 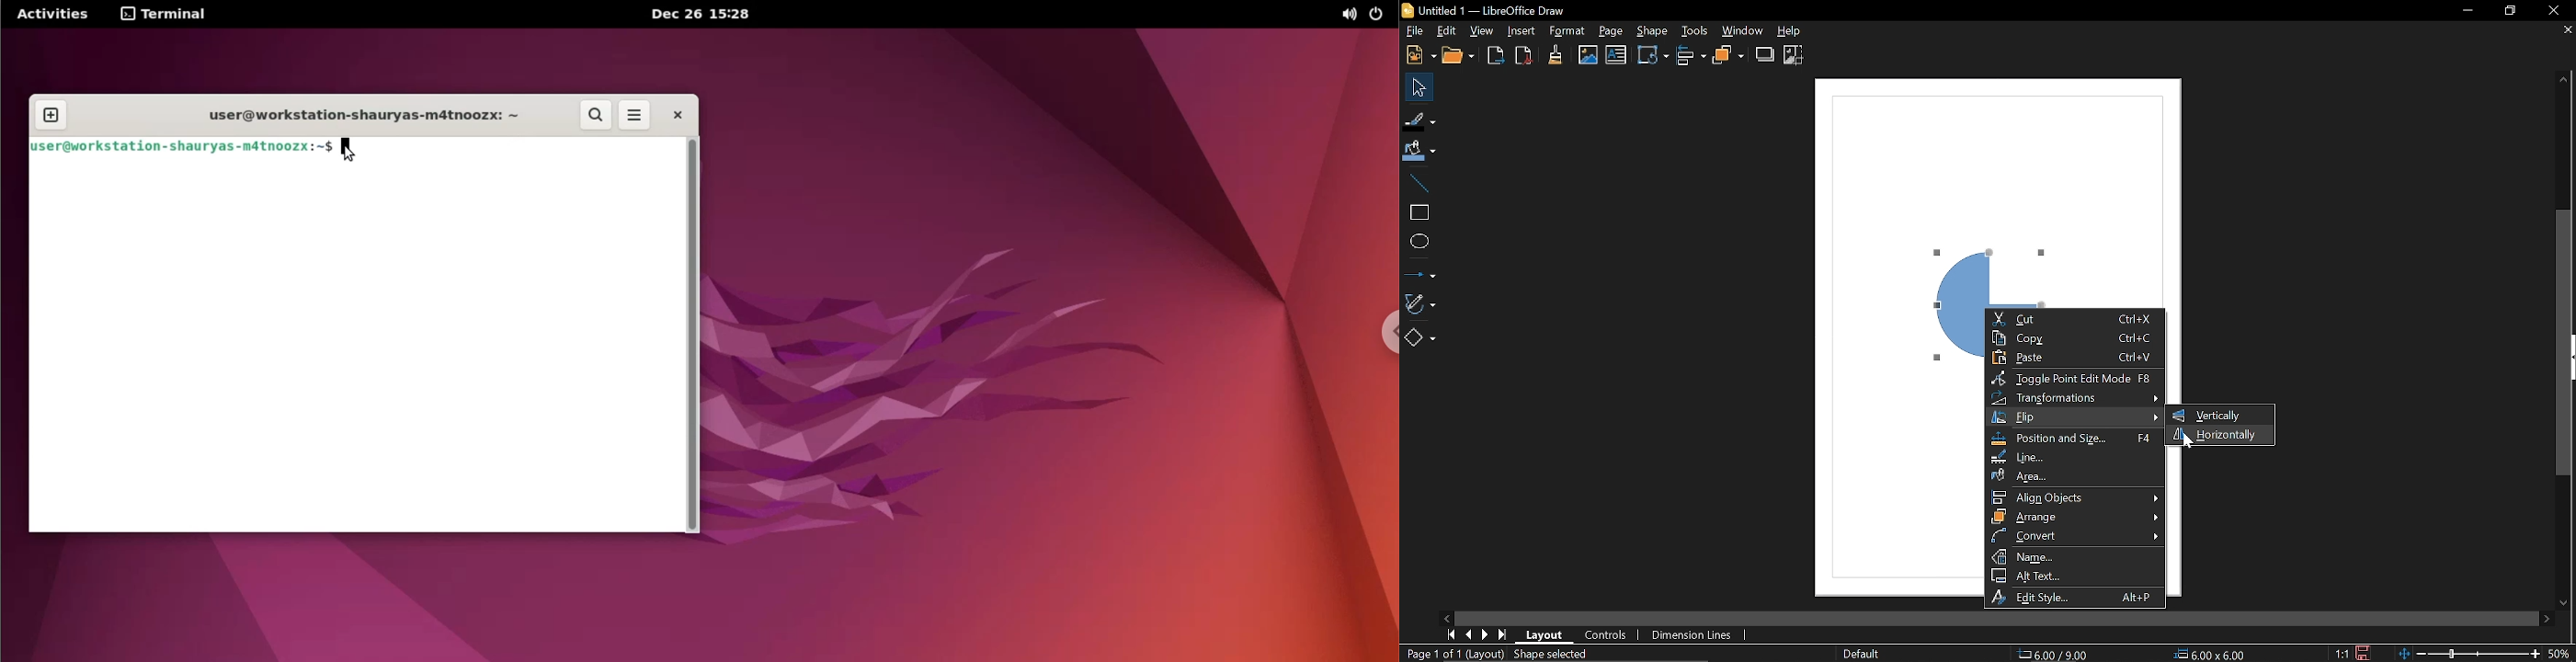 What do you see at coordinates (2214, 416) in the screenshot?
I see `Vertically` at bounding box center [2214, 416].